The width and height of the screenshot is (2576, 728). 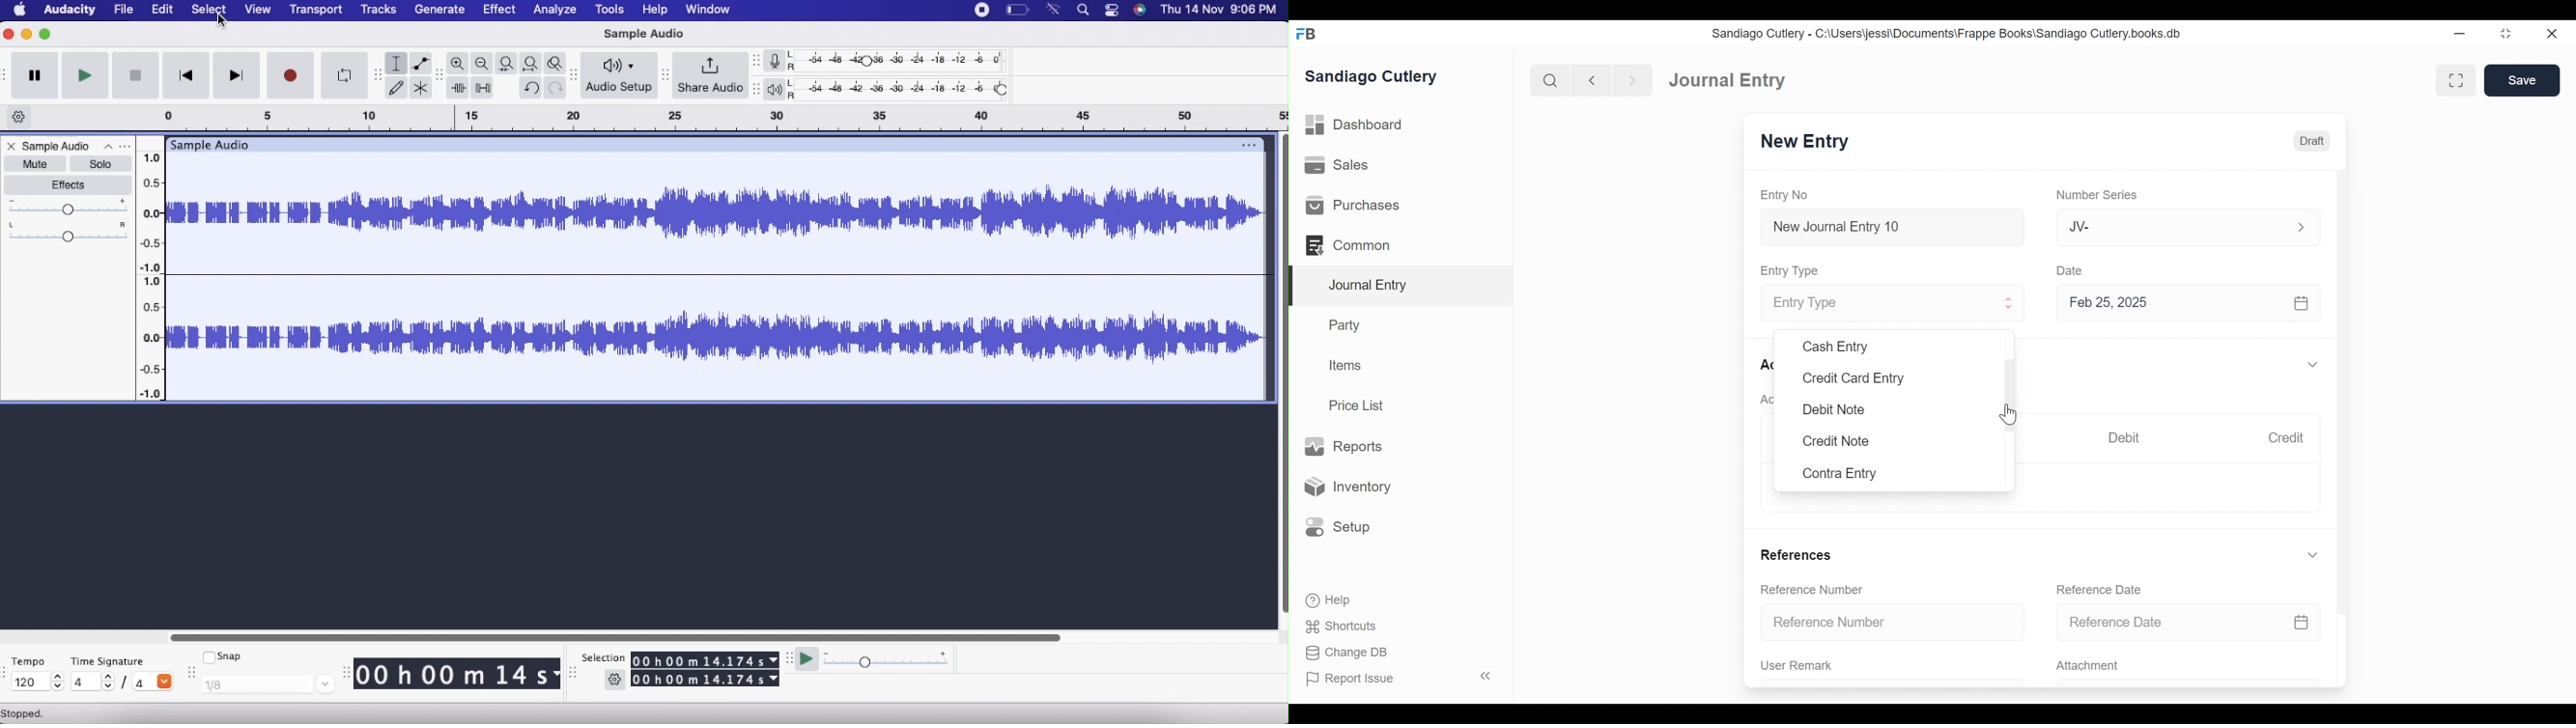 What do you see at coordinates (1402, 286) in the screenshot?
I see `Journal Entry` at bounding box center [1402, 286].